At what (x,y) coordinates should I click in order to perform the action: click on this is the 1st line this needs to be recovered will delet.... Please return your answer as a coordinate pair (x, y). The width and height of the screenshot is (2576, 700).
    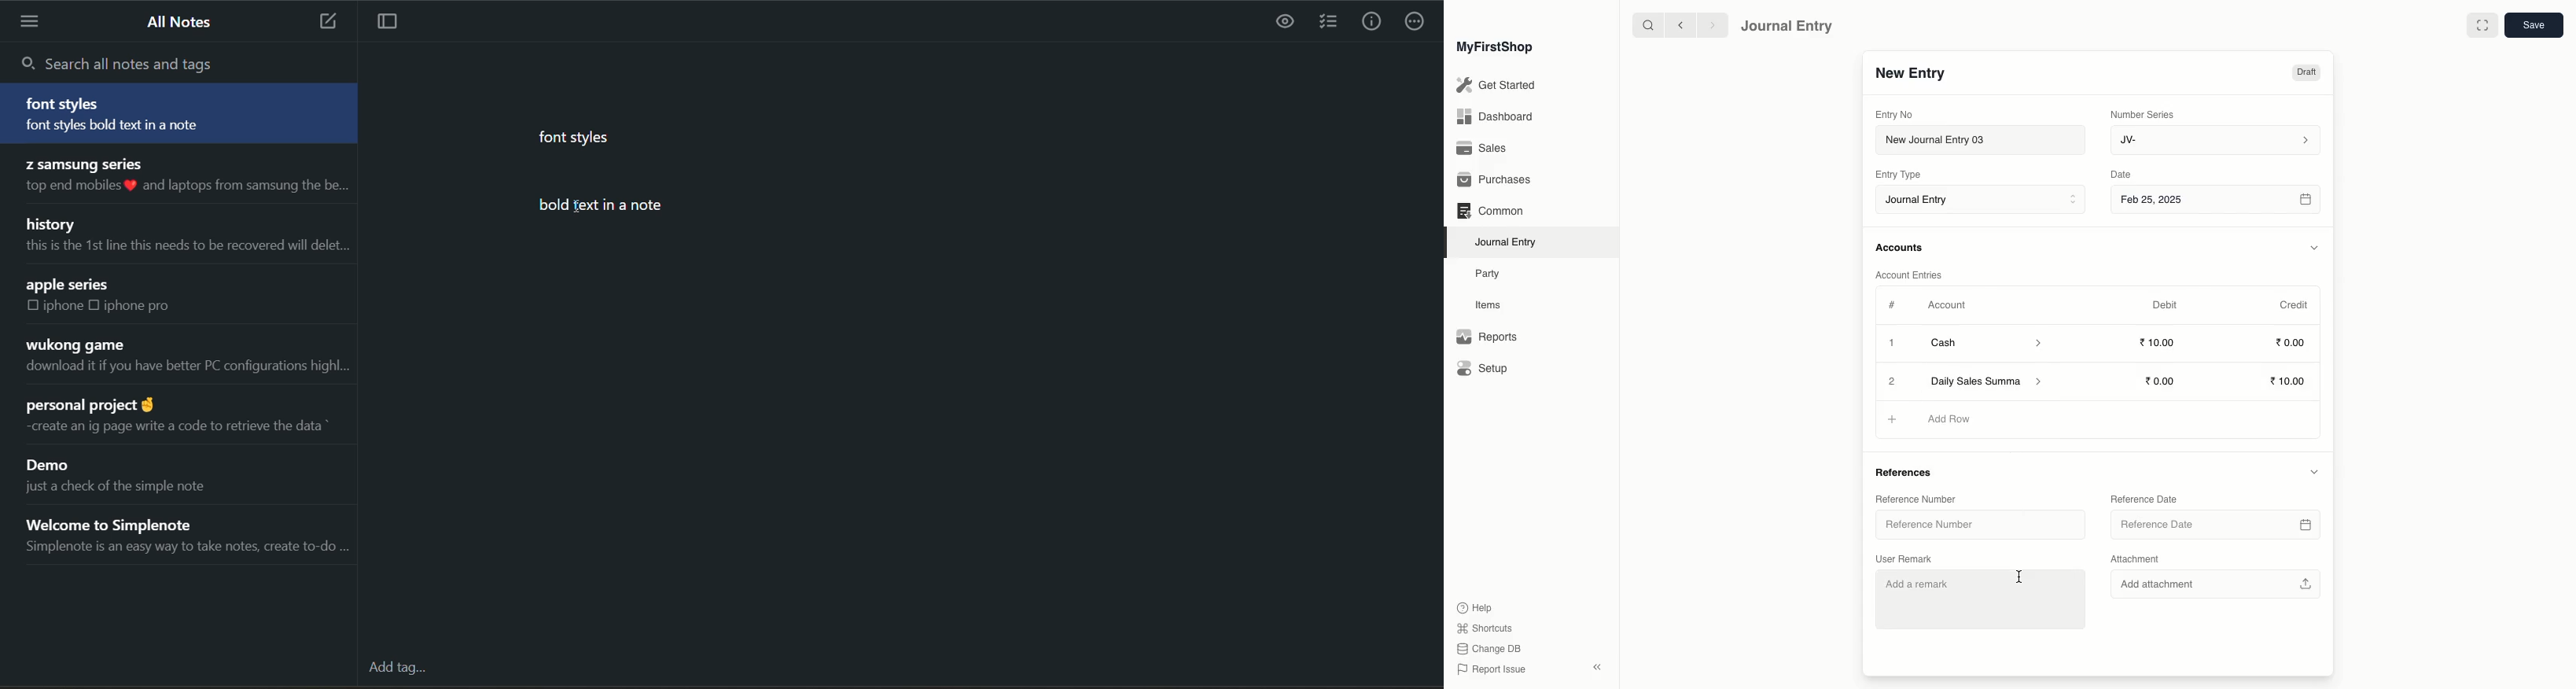
    Looking at the image, I should click on (184, 246).